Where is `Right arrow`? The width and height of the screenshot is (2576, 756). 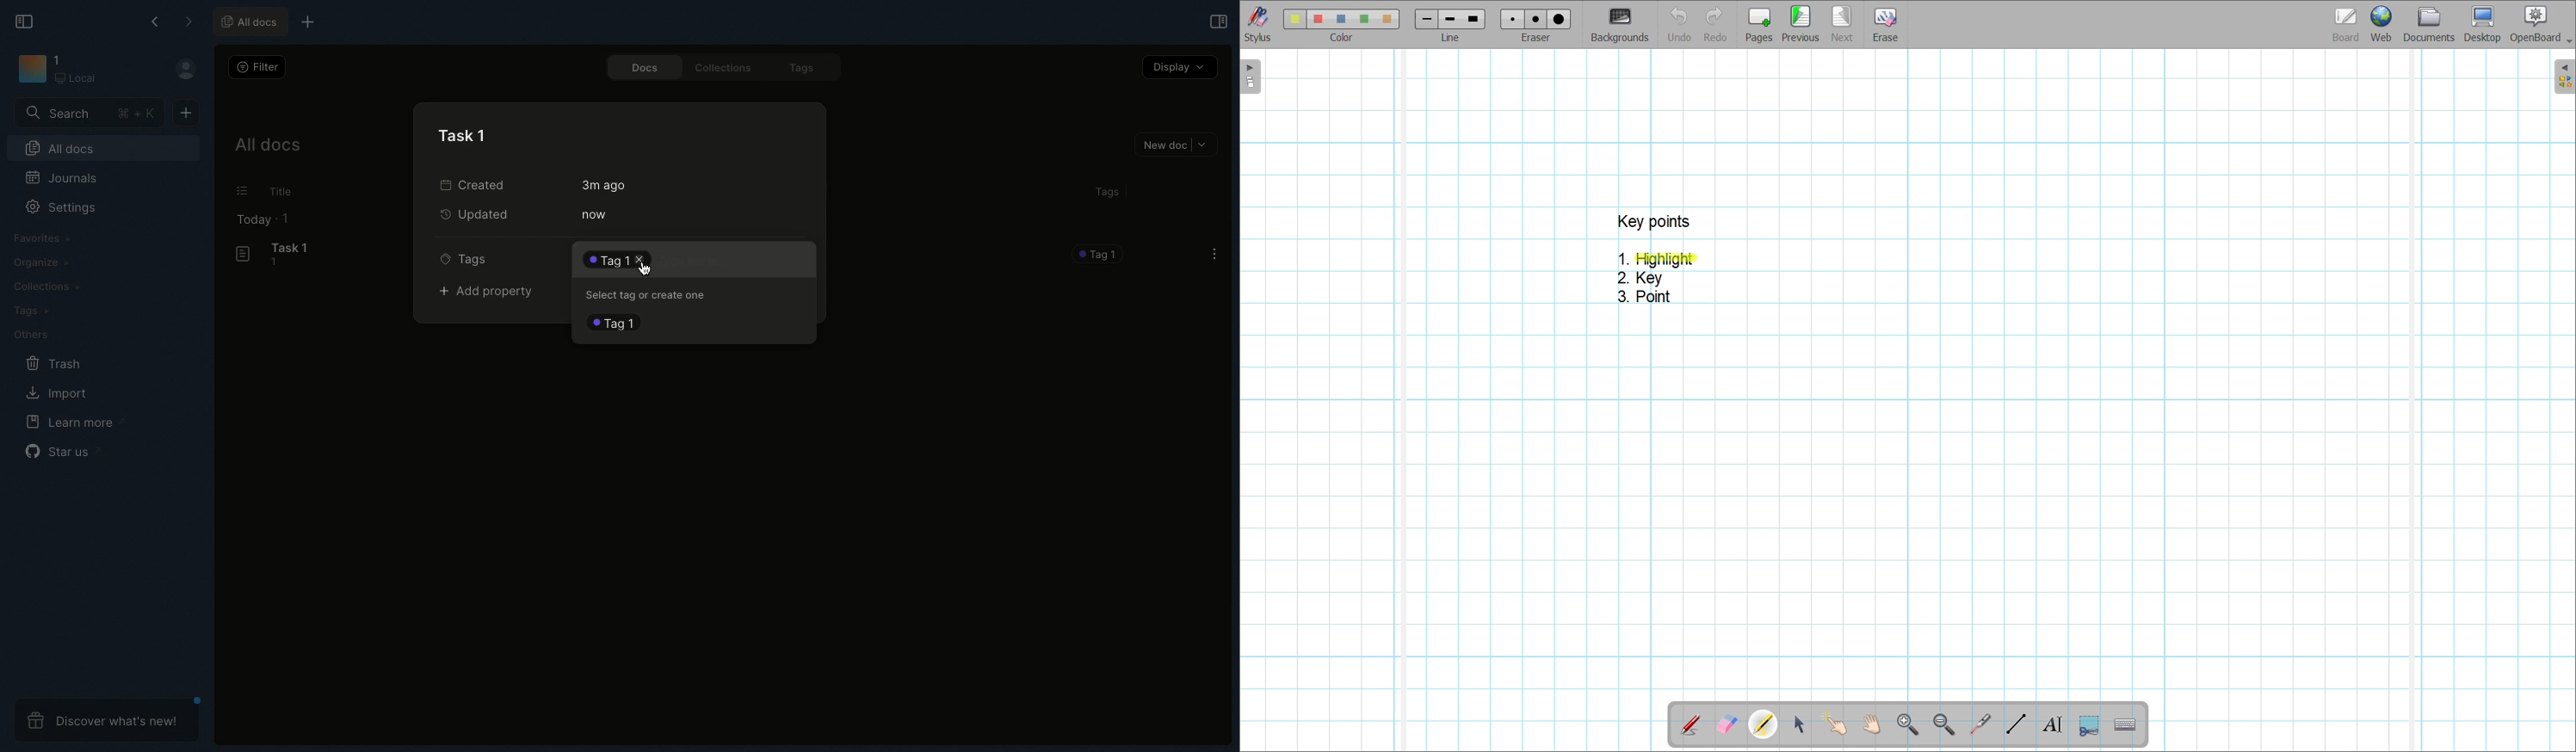
Right arrow is located at coordinates (188, 22).